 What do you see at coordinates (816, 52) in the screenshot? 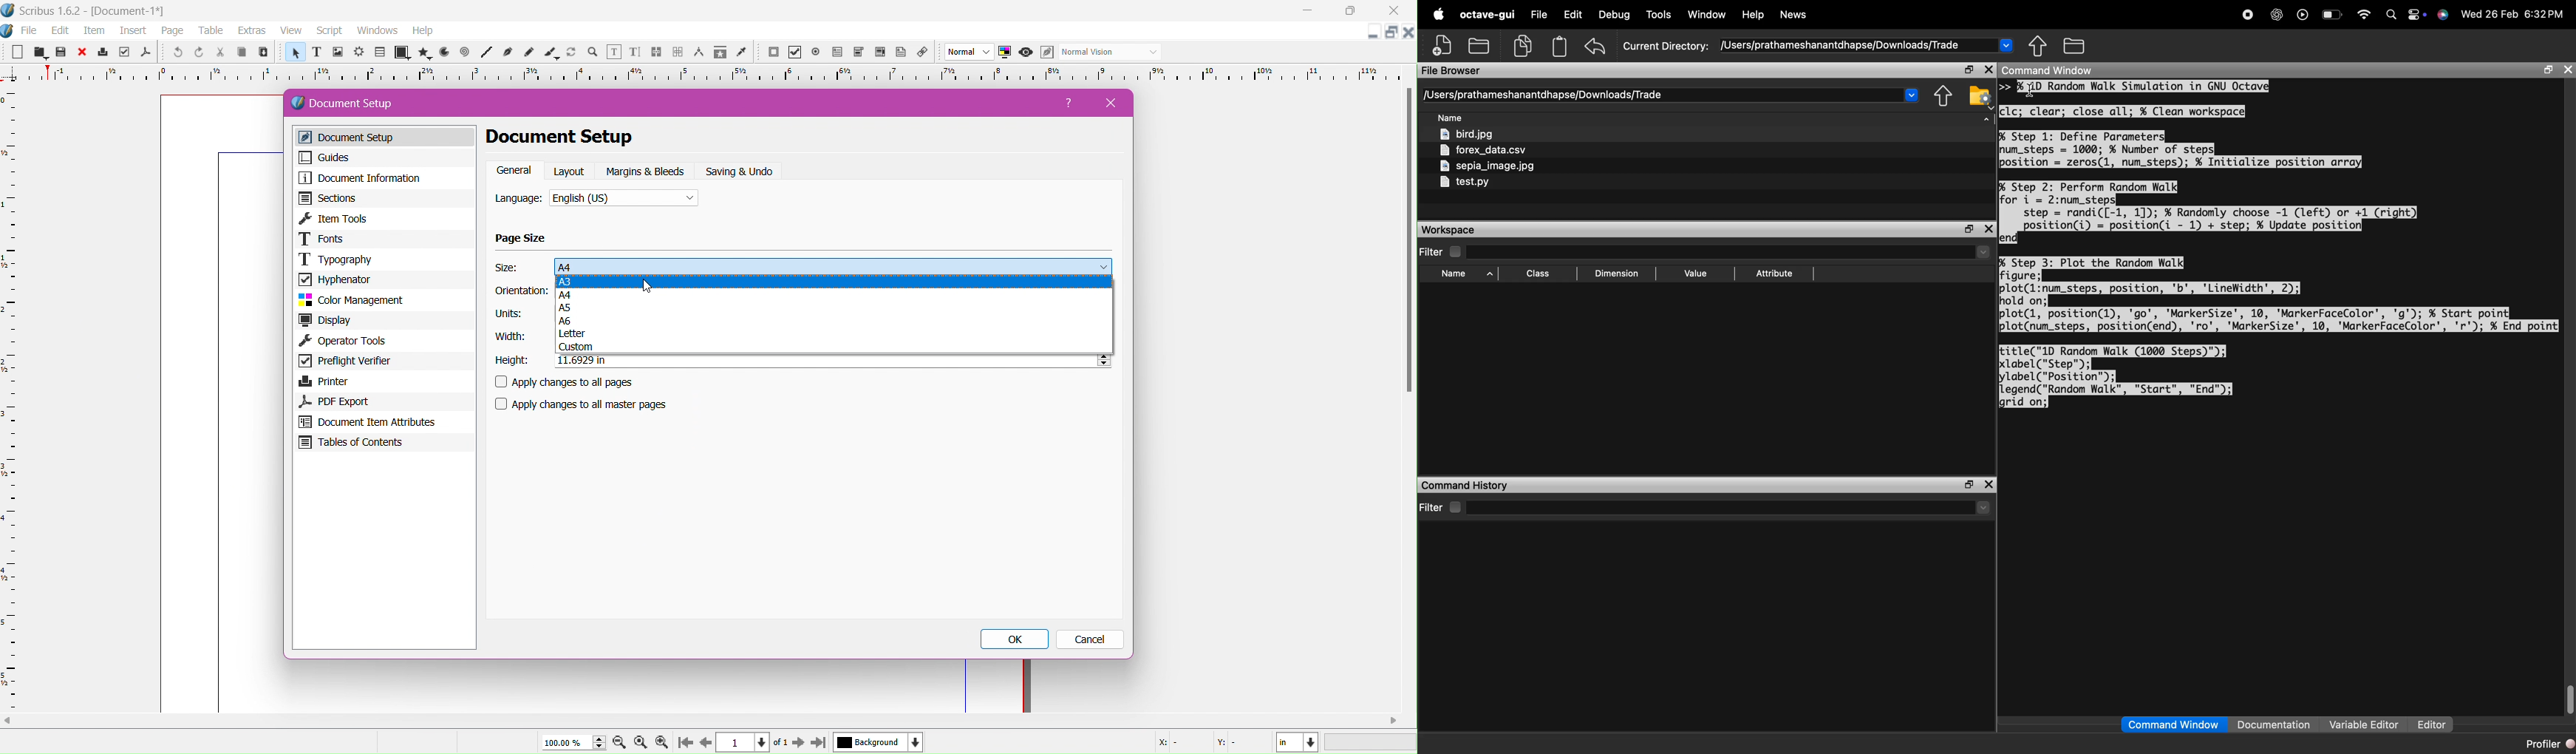
I see `pdf radio button` at bounding box center [816, 52].